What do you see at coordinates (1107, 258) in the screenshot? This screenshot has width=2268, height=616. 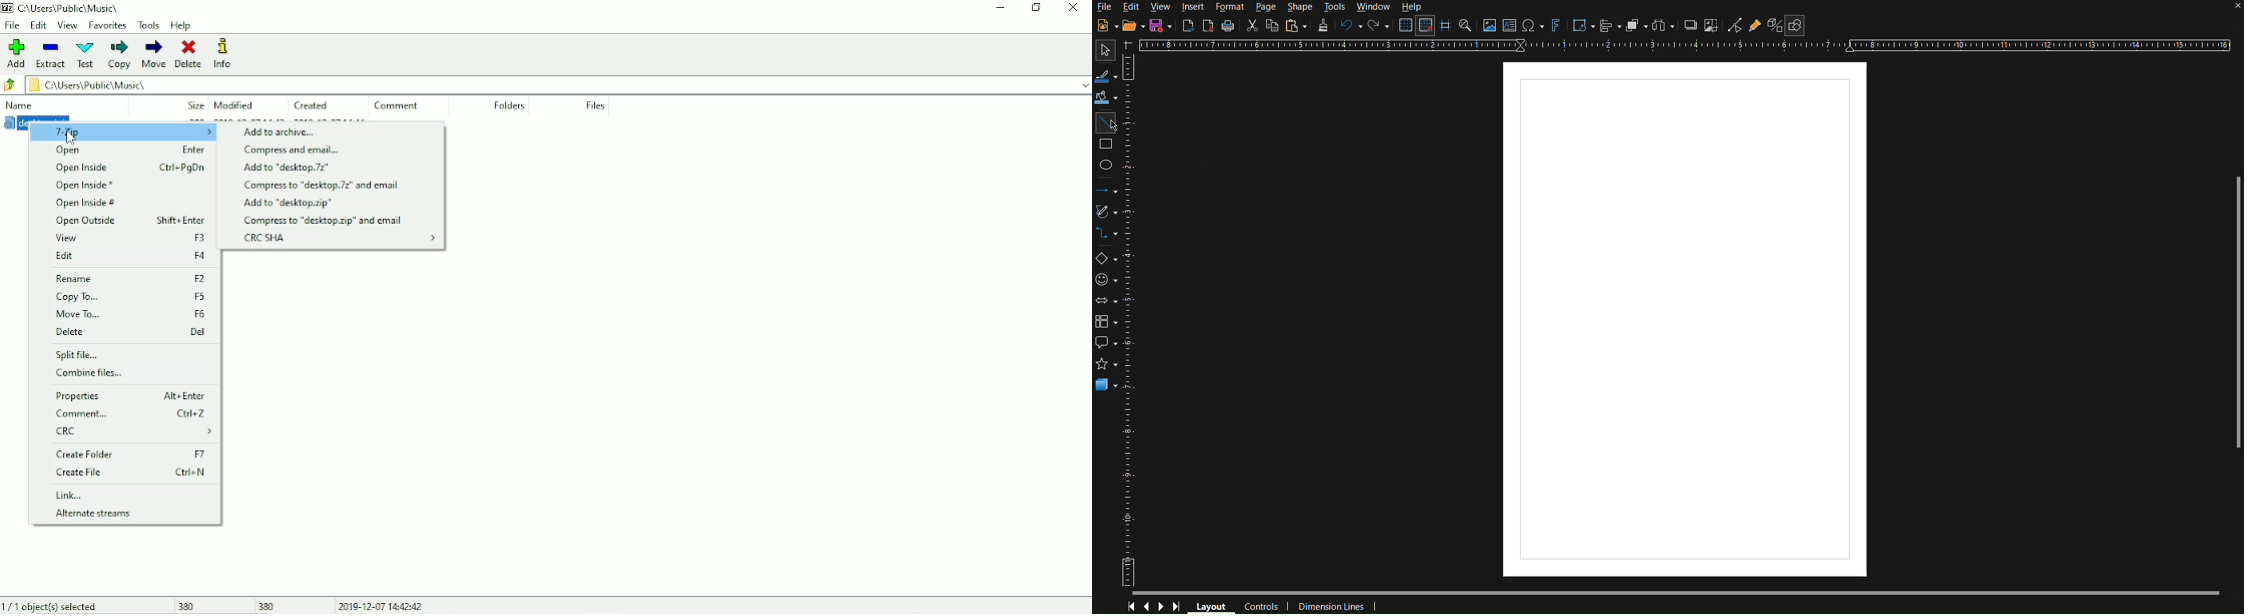 I see `Basic Shapes` at bounding box center [1107, 258].